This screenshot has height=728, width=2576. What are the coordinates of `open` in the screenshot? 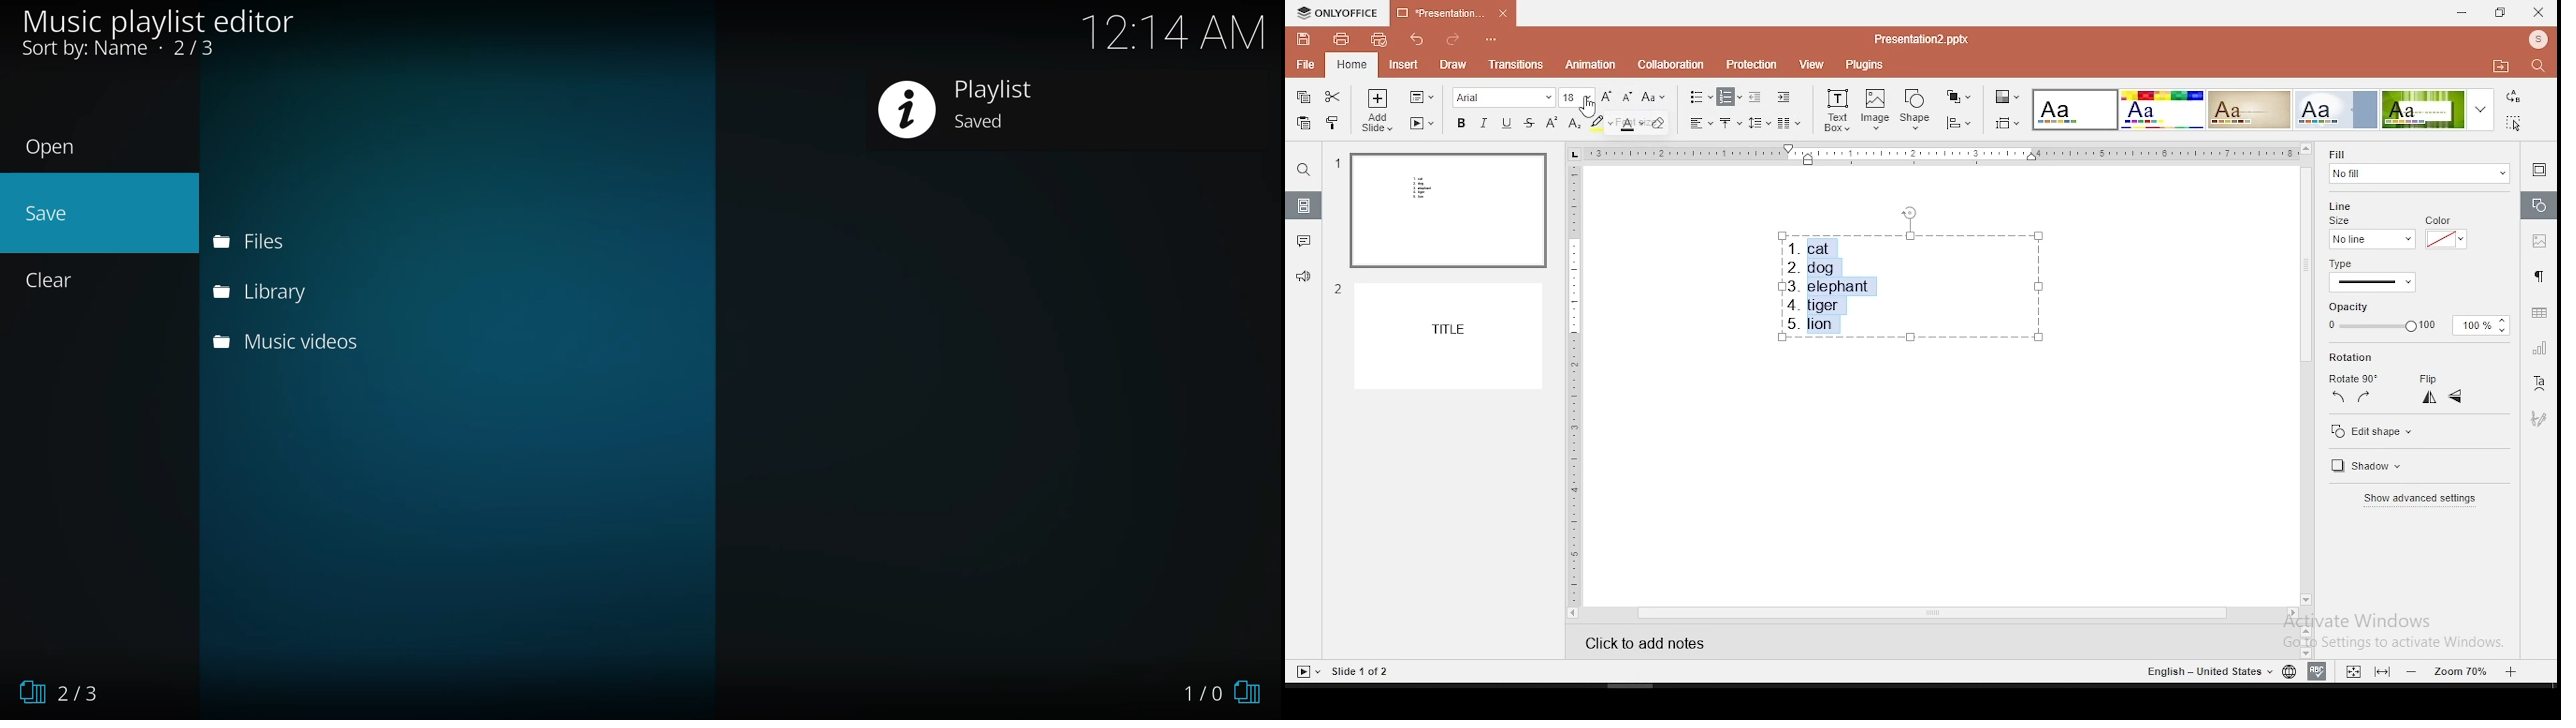 It's located at (53, 147).